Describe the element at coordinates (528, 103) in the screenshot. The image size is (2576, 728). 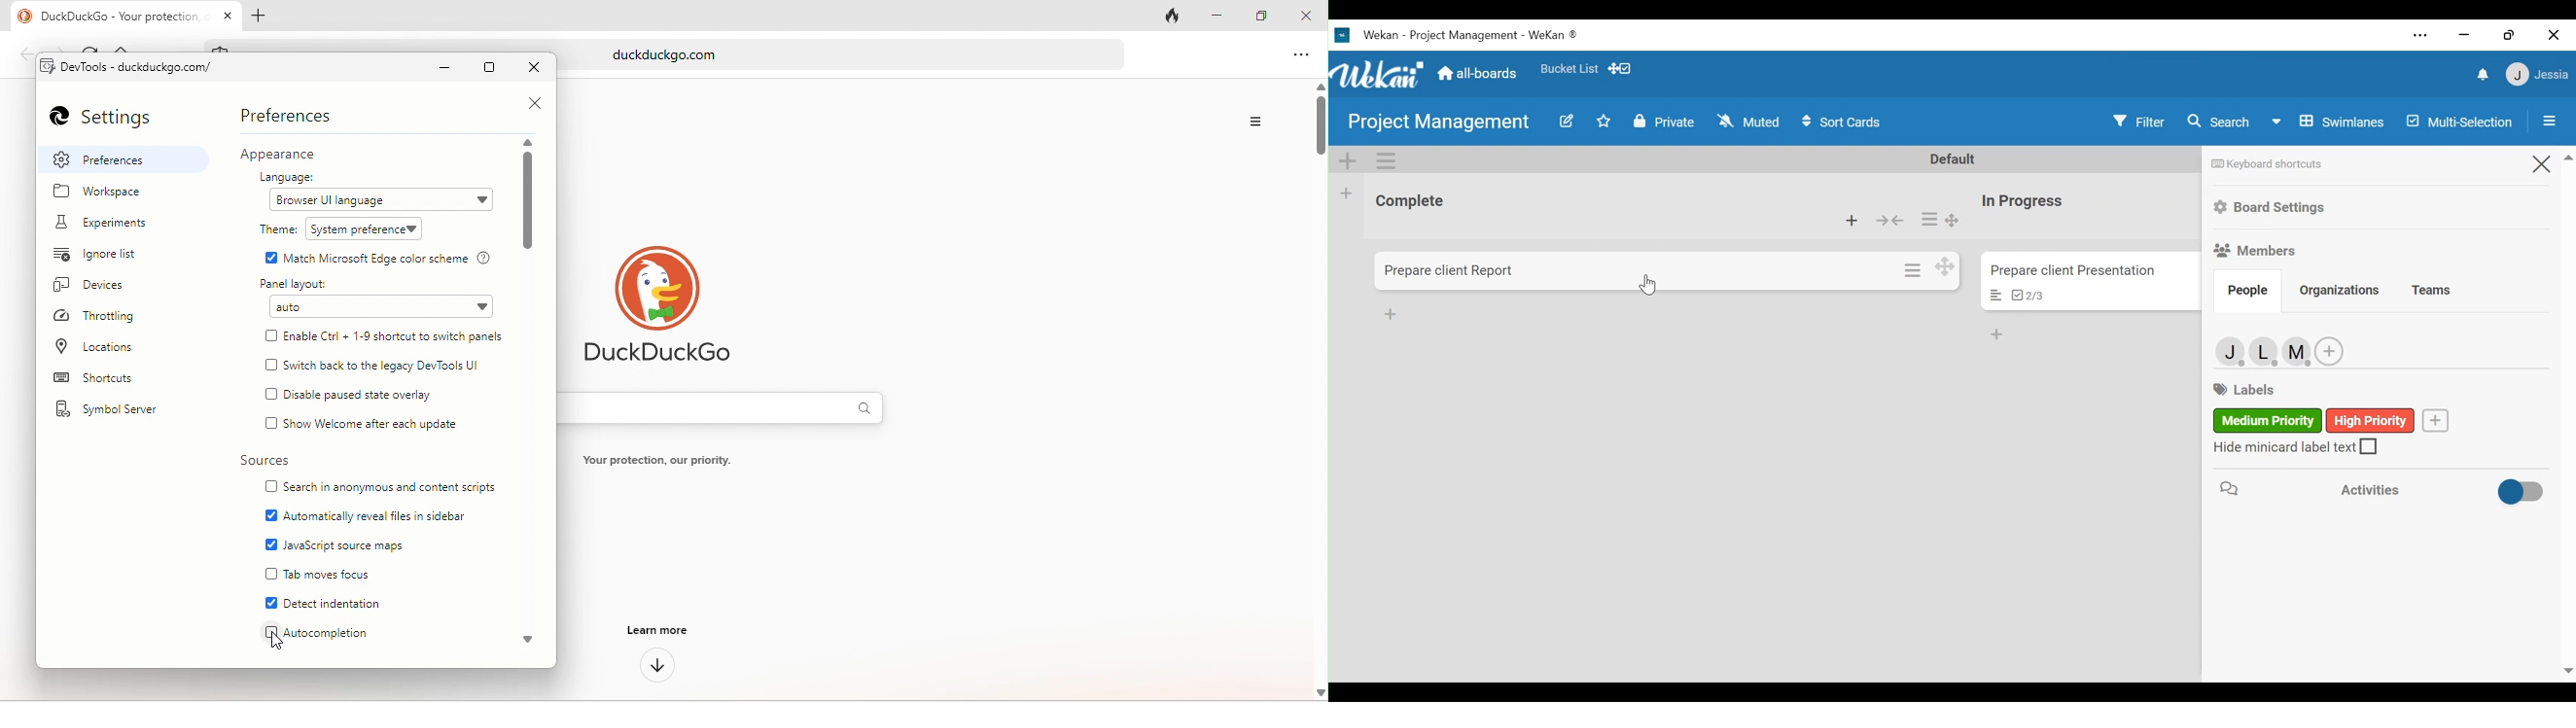
I see `close` at that location.